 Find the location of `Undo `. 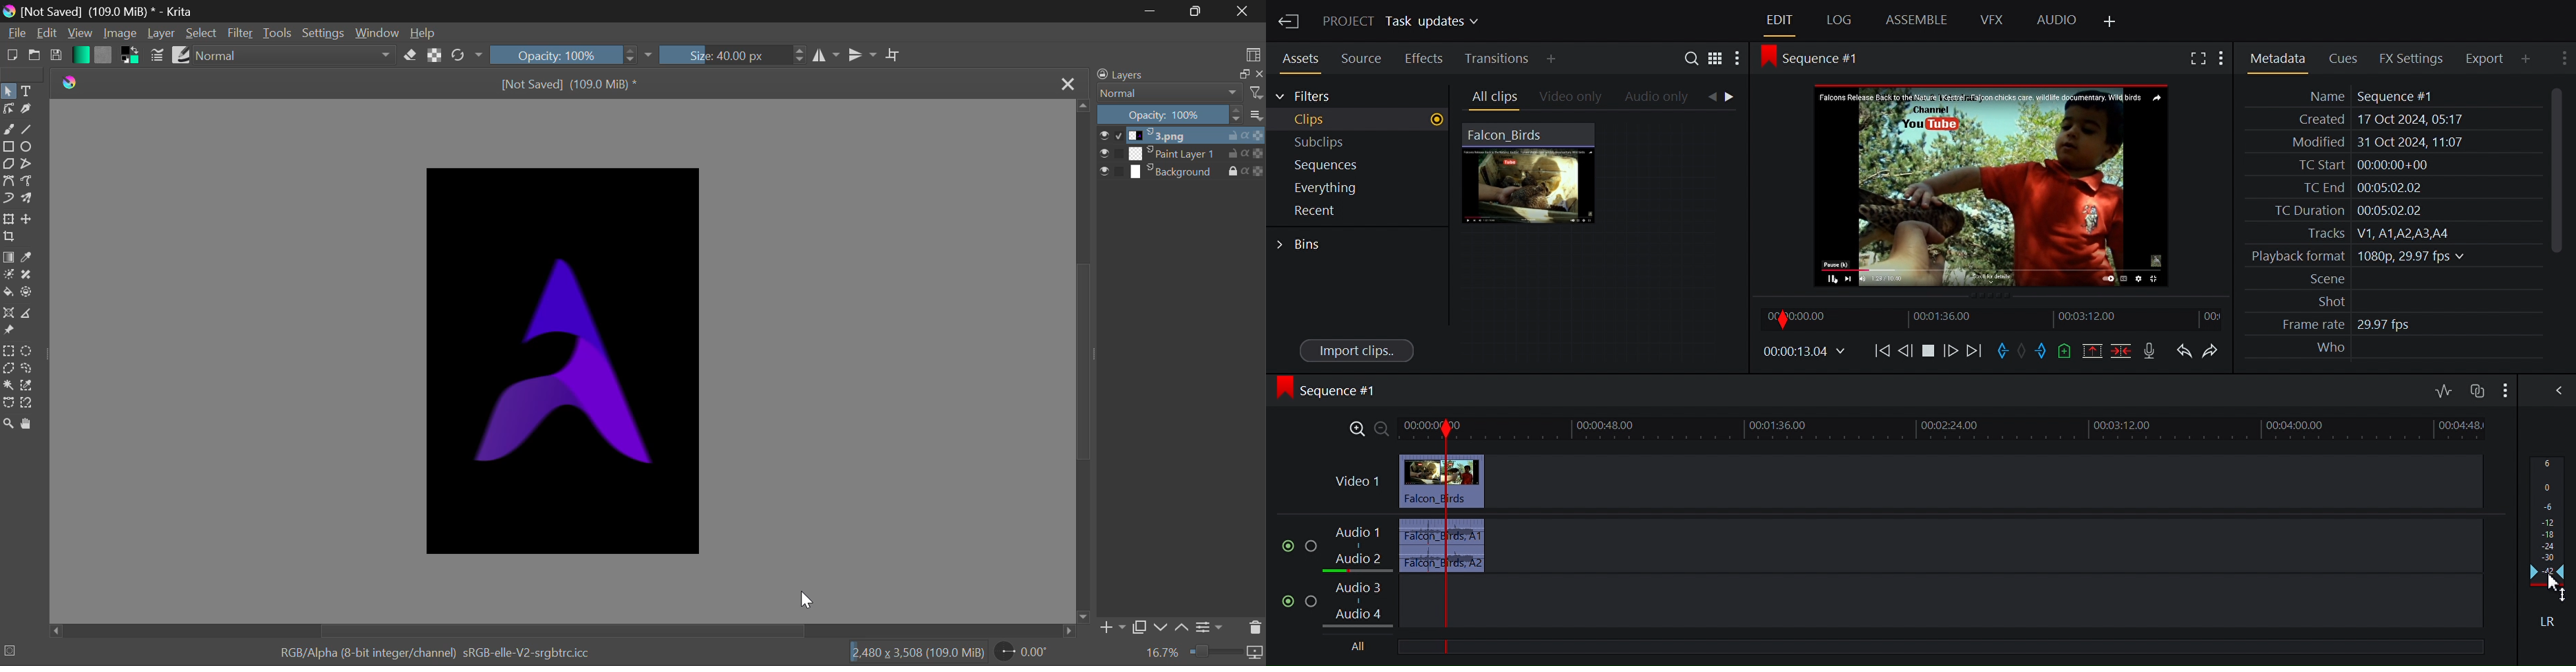

Undo  is located at coordinates (2185, 350).